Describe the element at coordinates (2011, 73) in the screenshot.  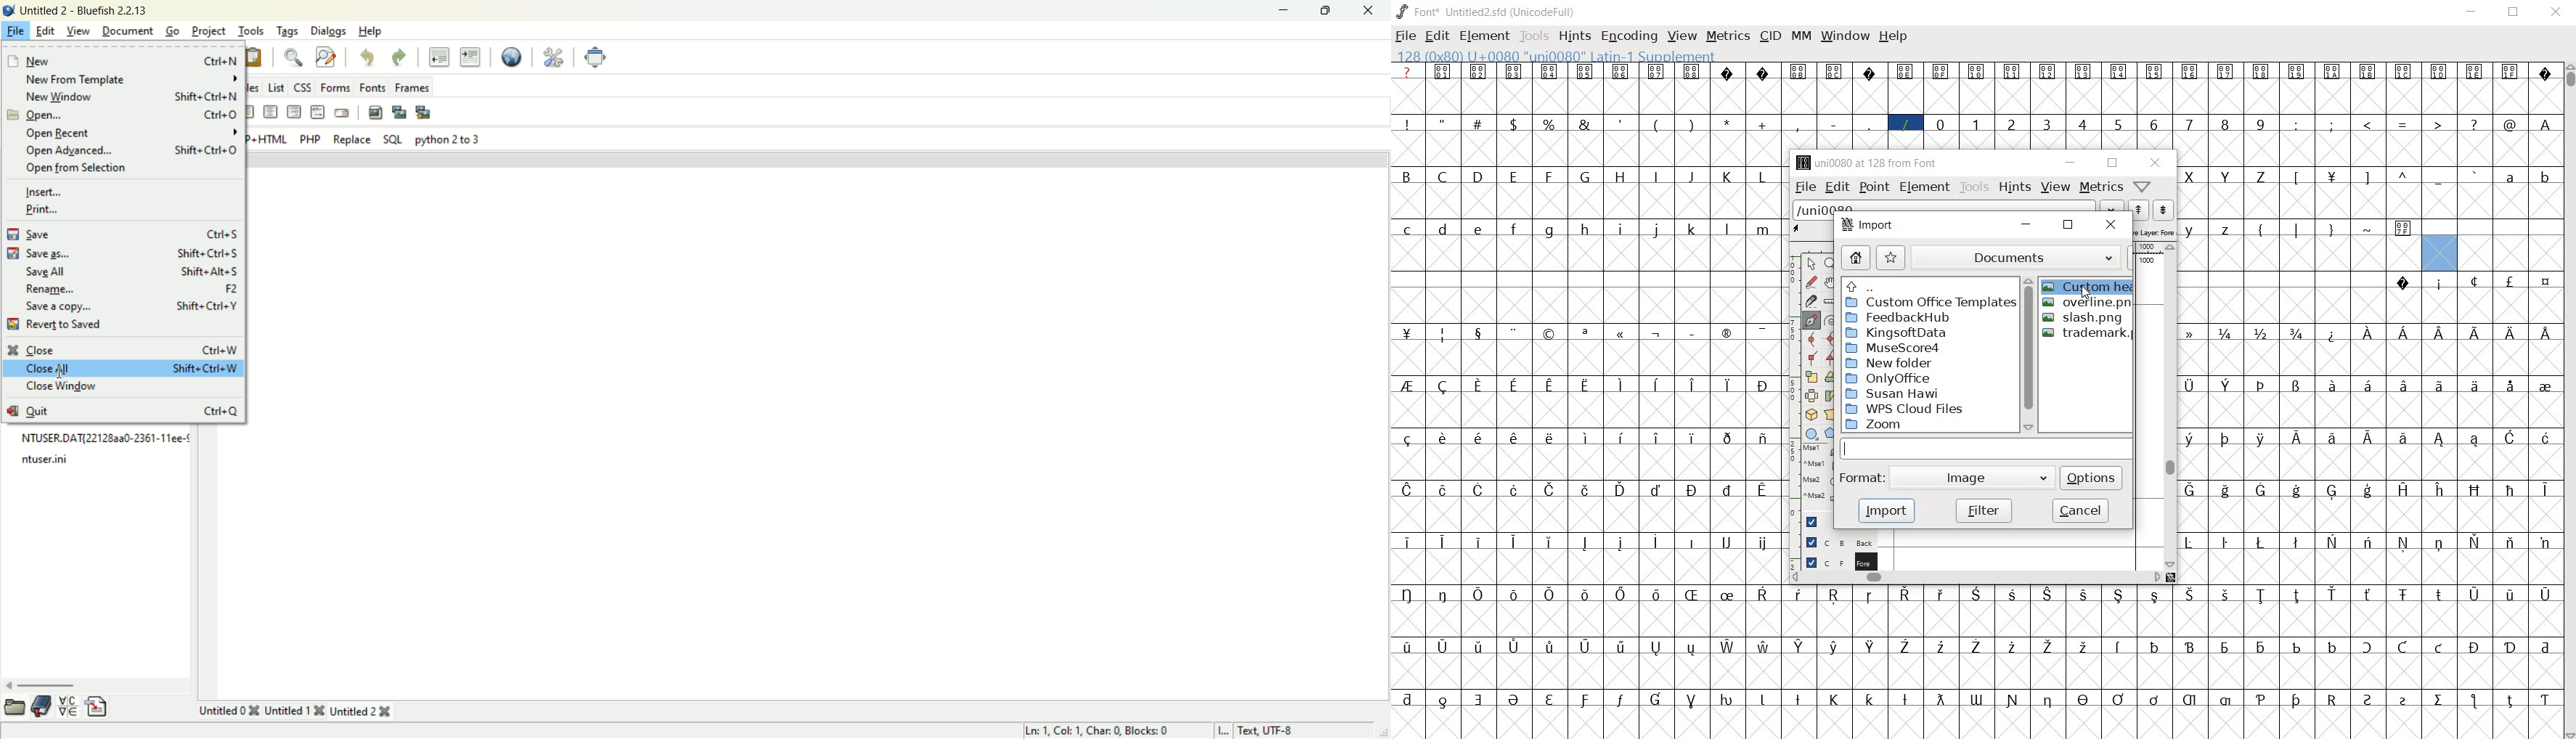
I see `glyph` at that location.